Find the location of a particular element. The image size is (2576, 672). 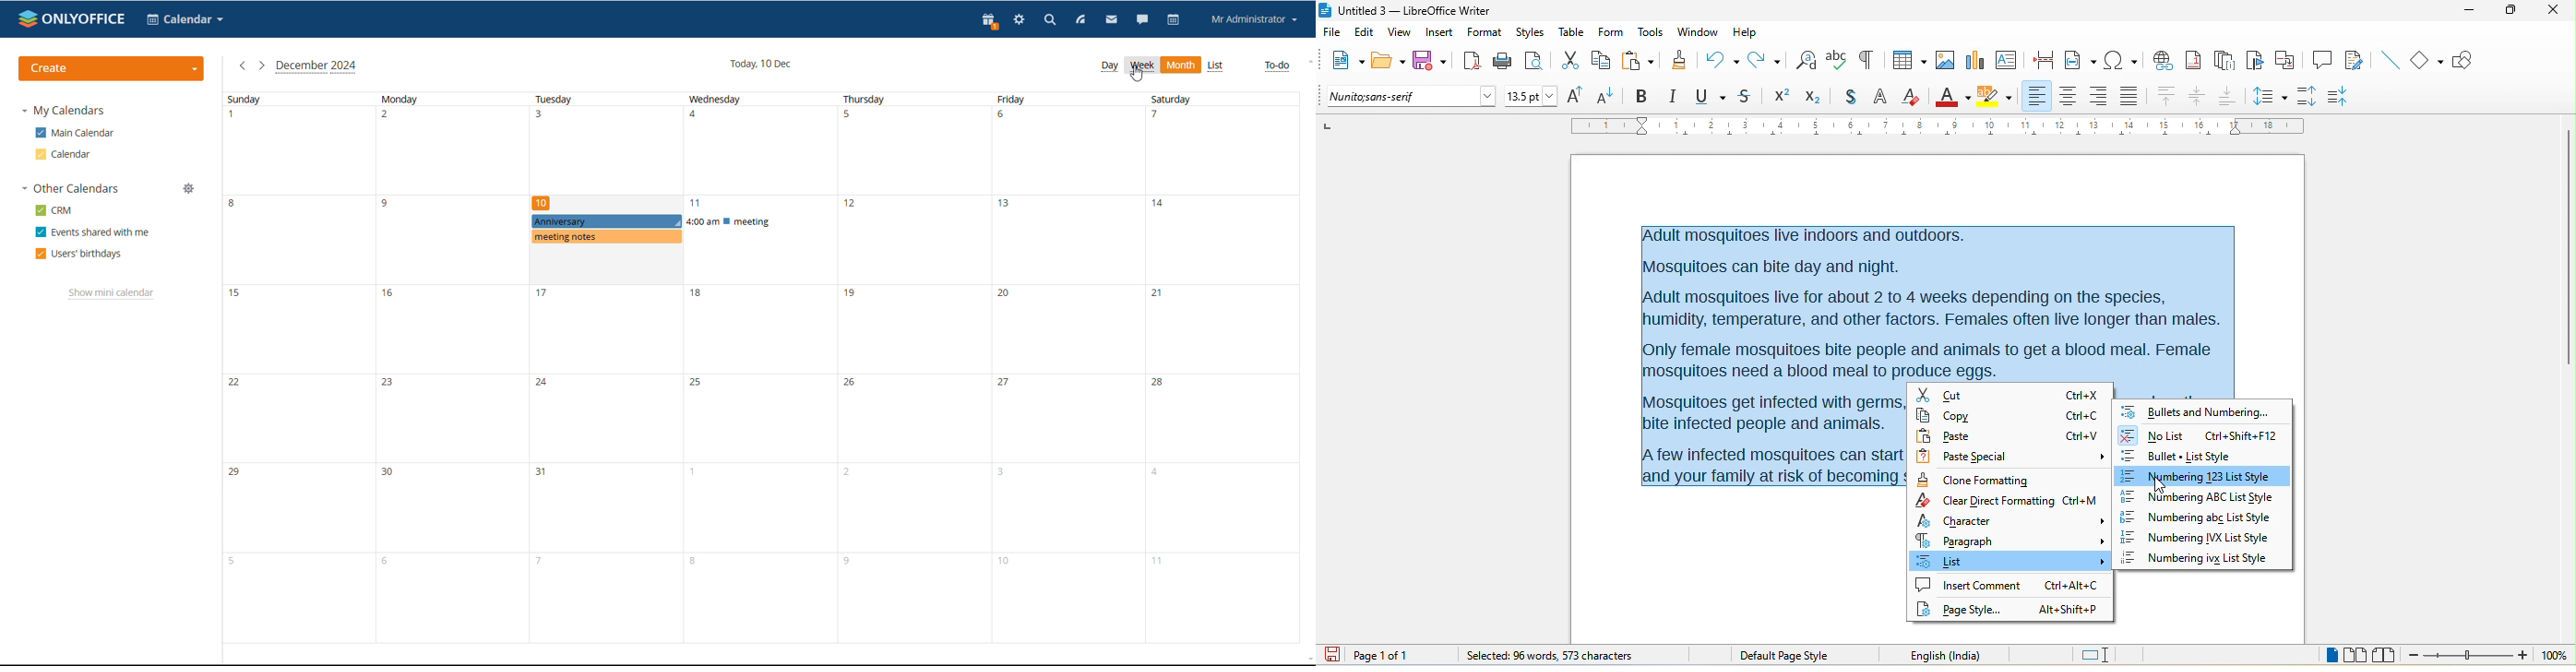

subscript is located at coordinates (1811, 97).